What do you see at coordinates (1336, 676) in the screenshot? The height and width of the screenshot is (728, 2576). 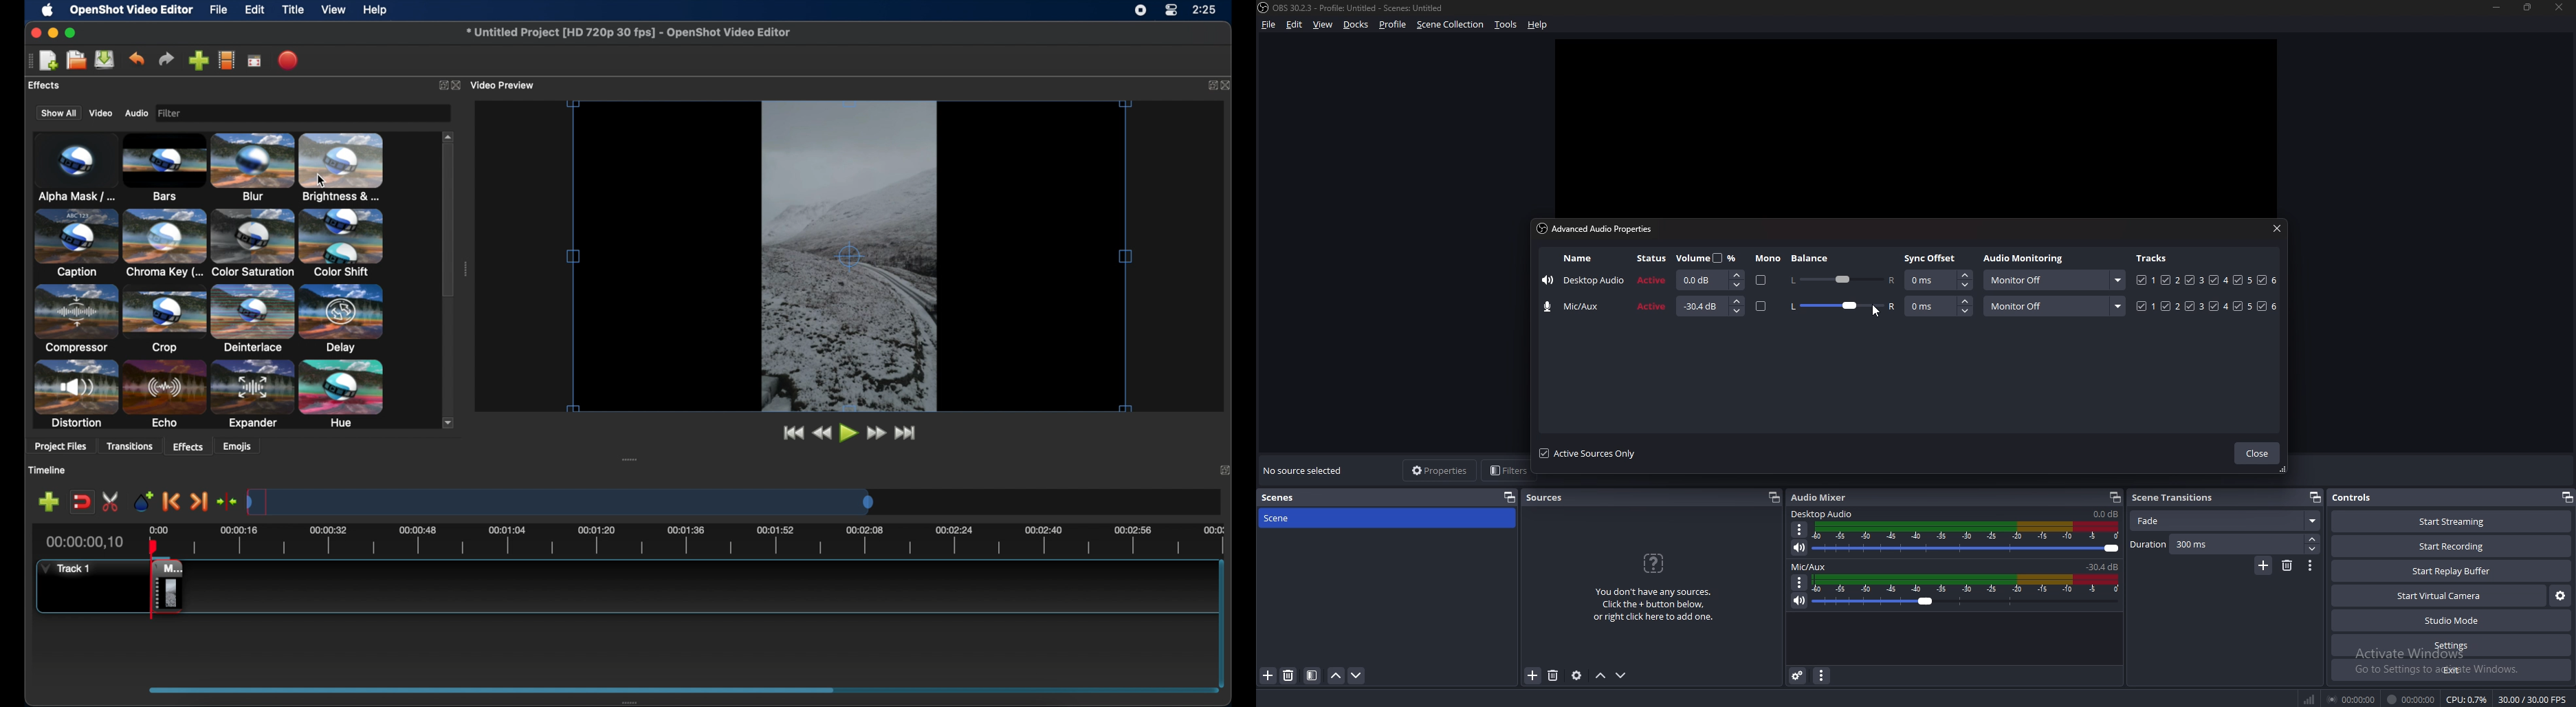 I see `move scene up` at bounding box center [1336, 676].